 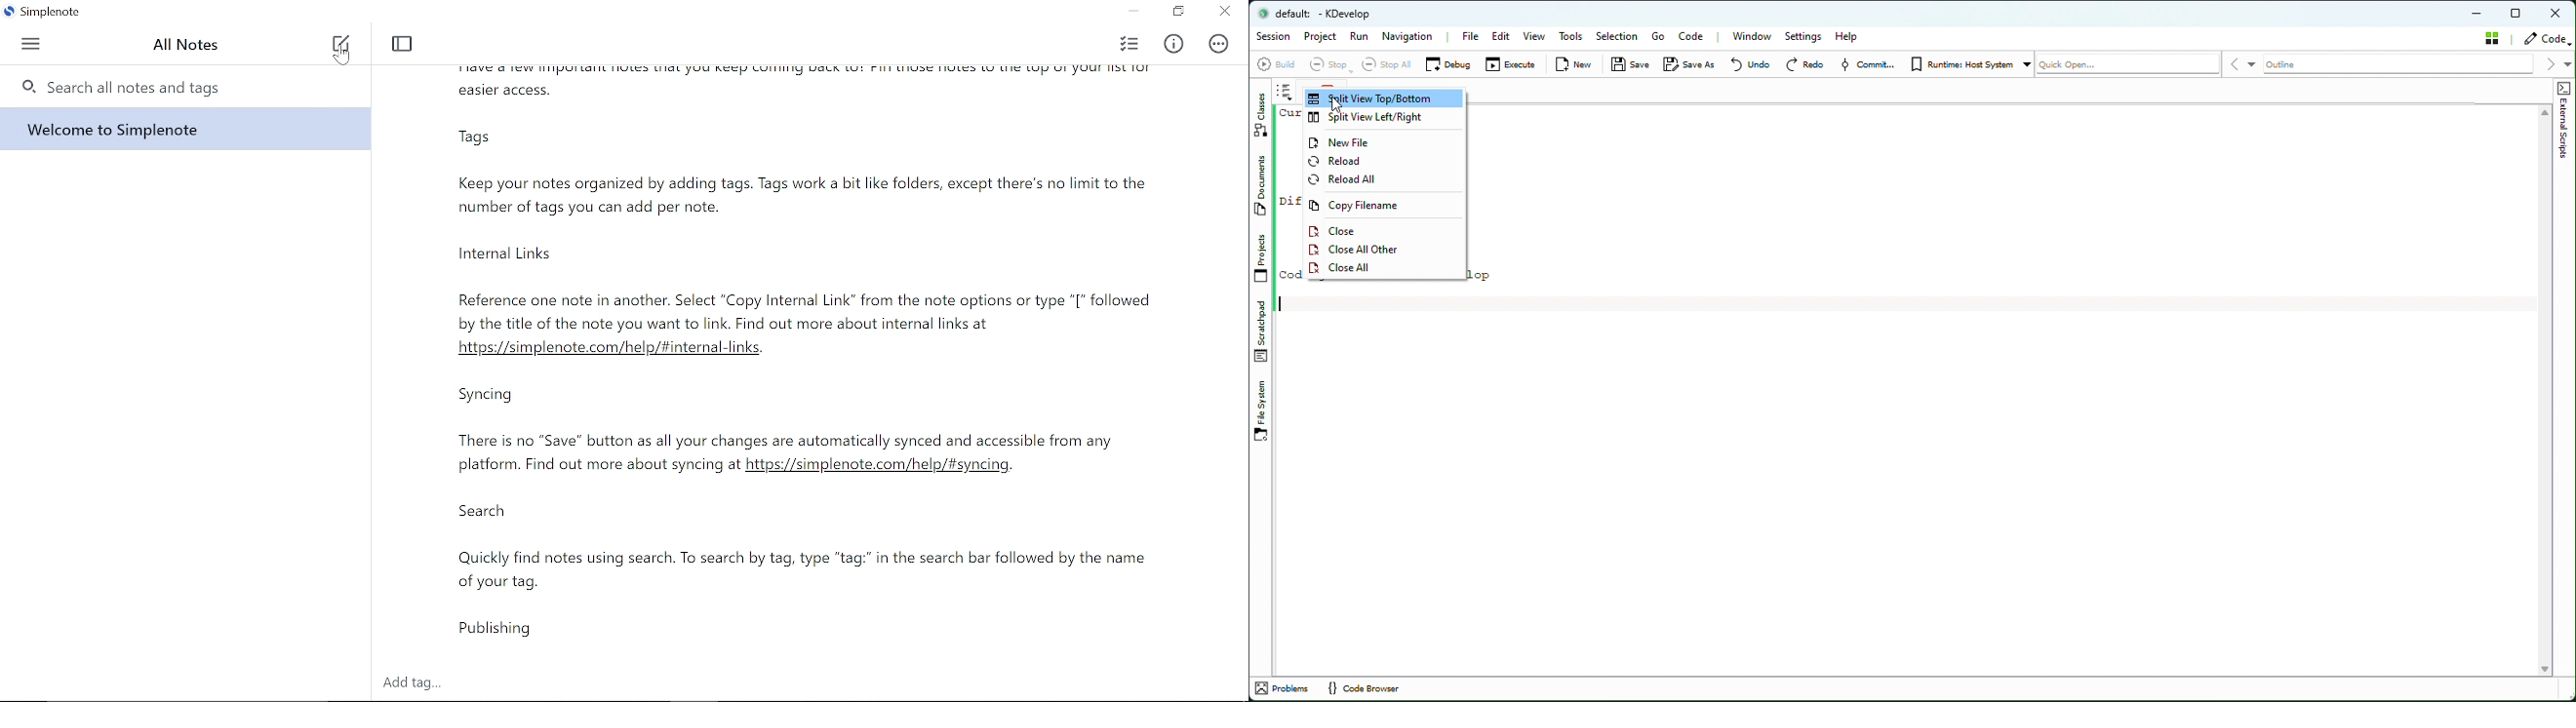 What do you see at coordinates (1129, 44) in the screenshot?
I see `Checklist` at bounding box center [1129, 44].